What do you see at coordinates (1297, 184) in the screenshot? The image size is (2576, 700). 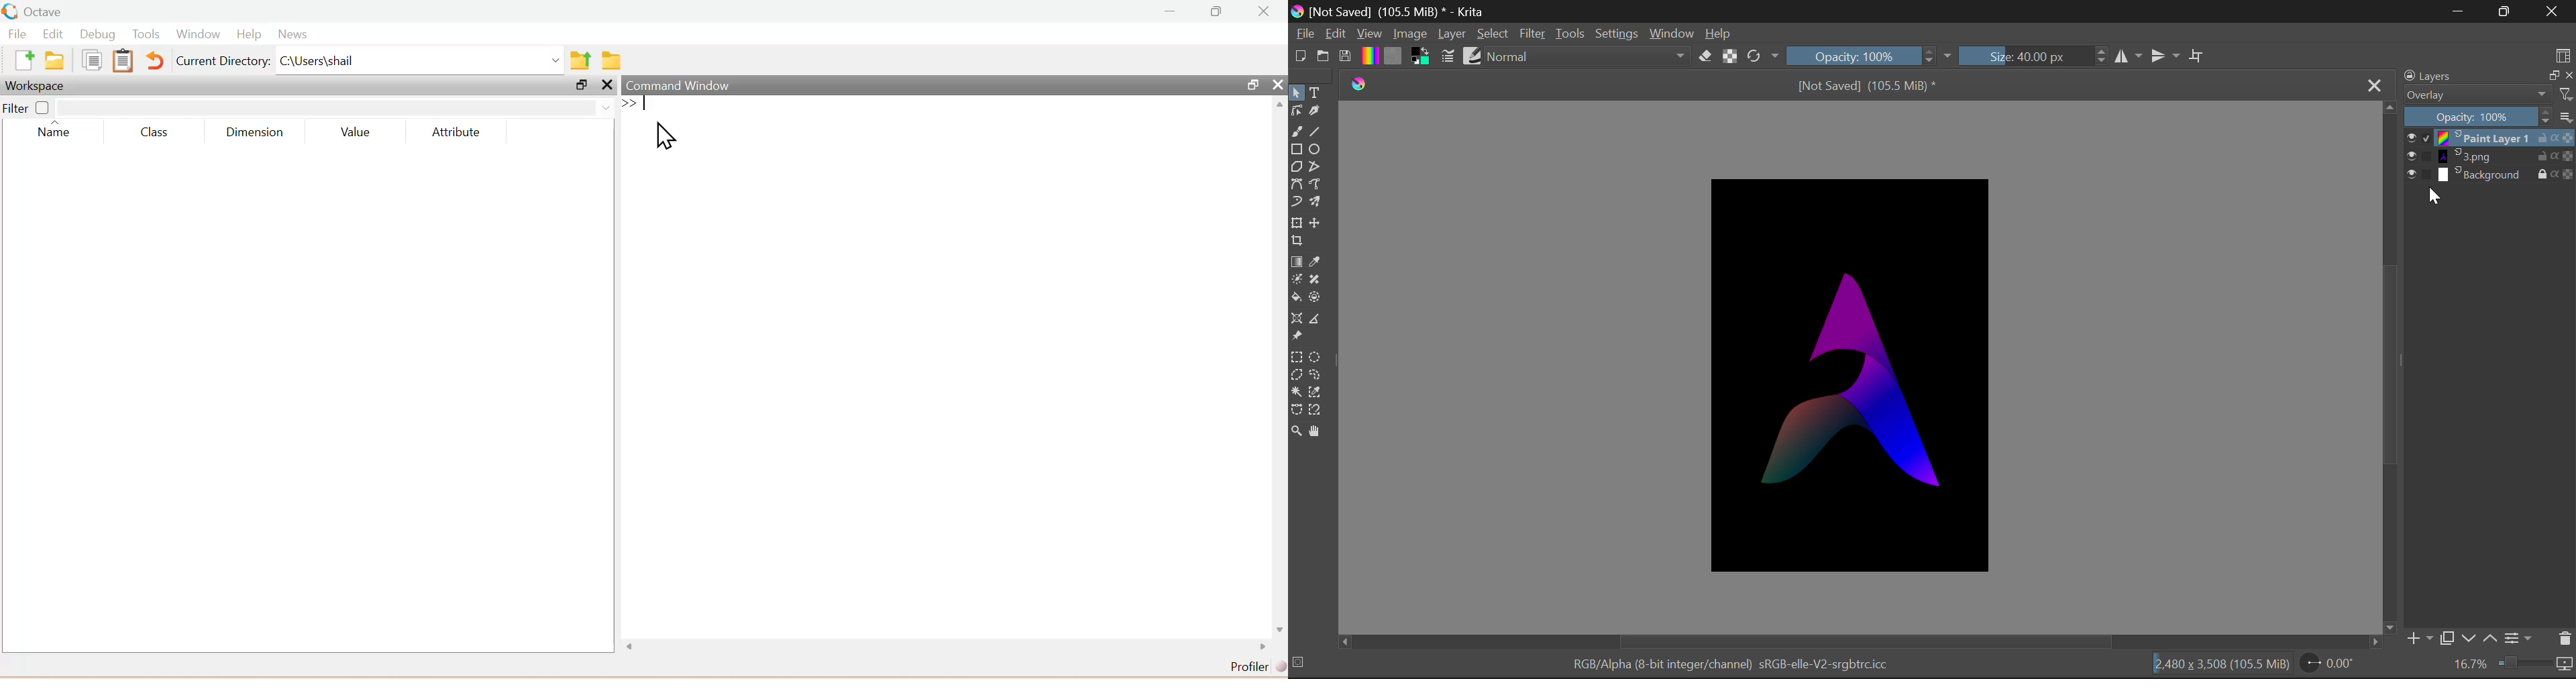 I see `Bezier Curve` at bounding box center [1297, 184].